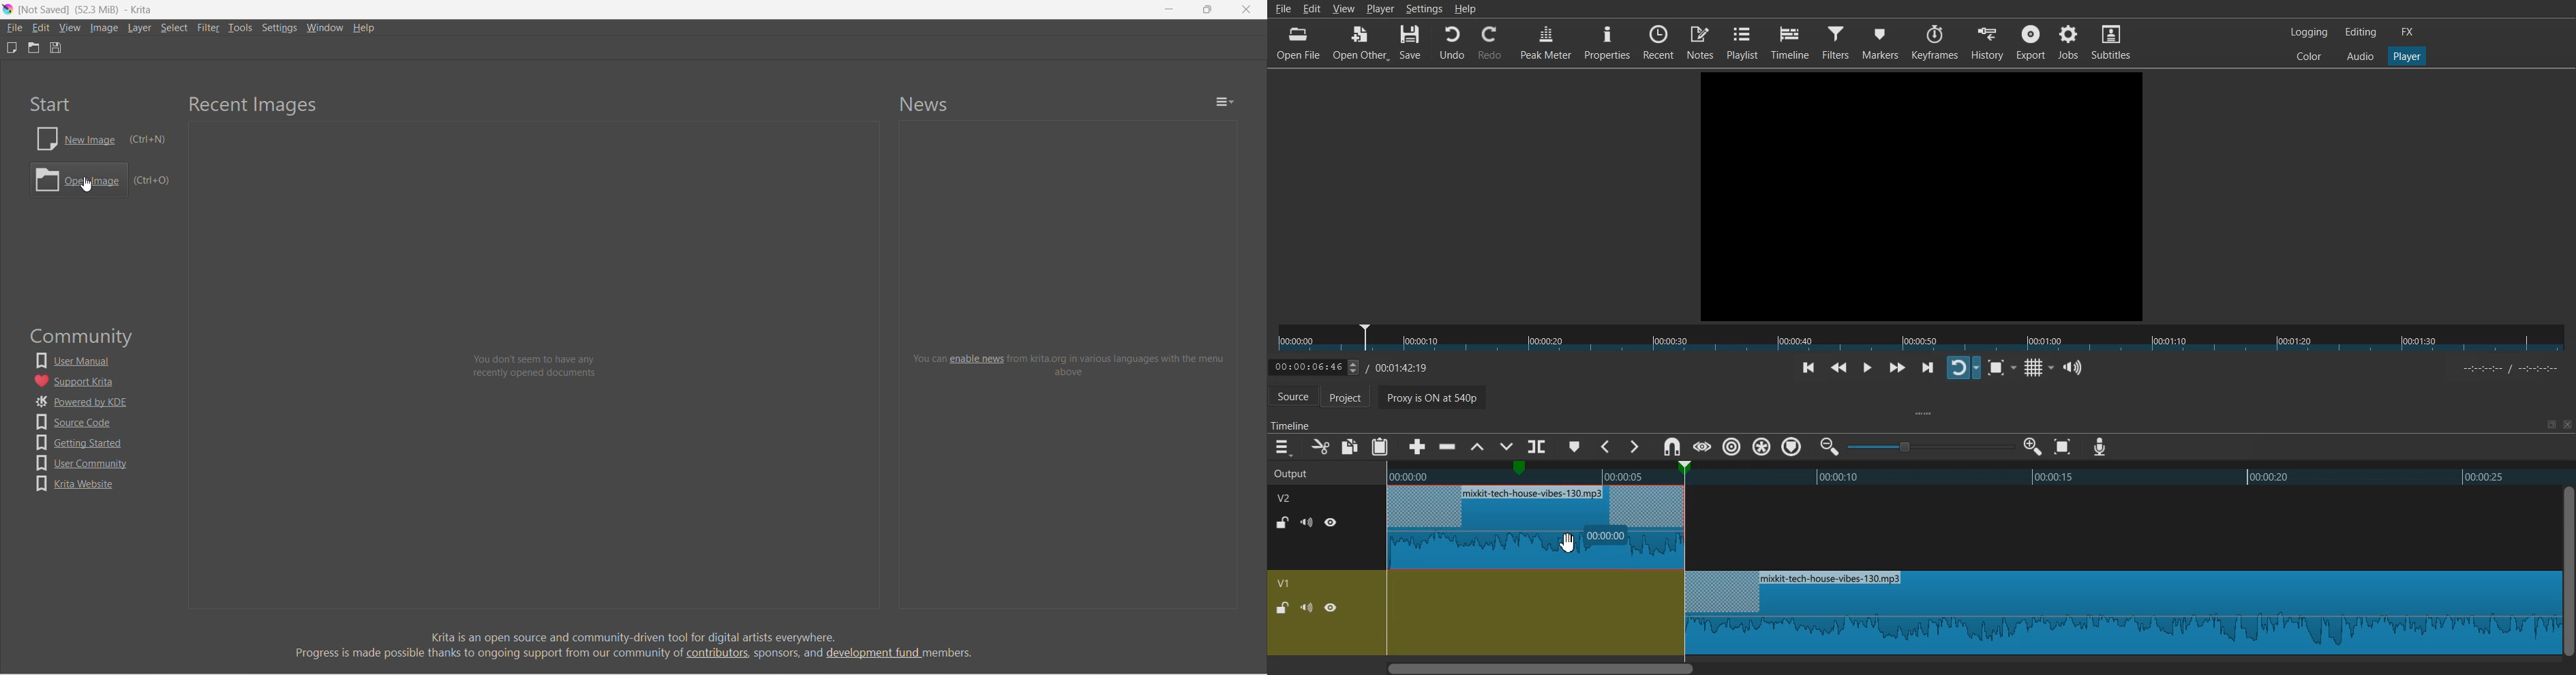 The width and height of the screenshot is (2576, 700). I want to click on krita website, so click(75, 484).